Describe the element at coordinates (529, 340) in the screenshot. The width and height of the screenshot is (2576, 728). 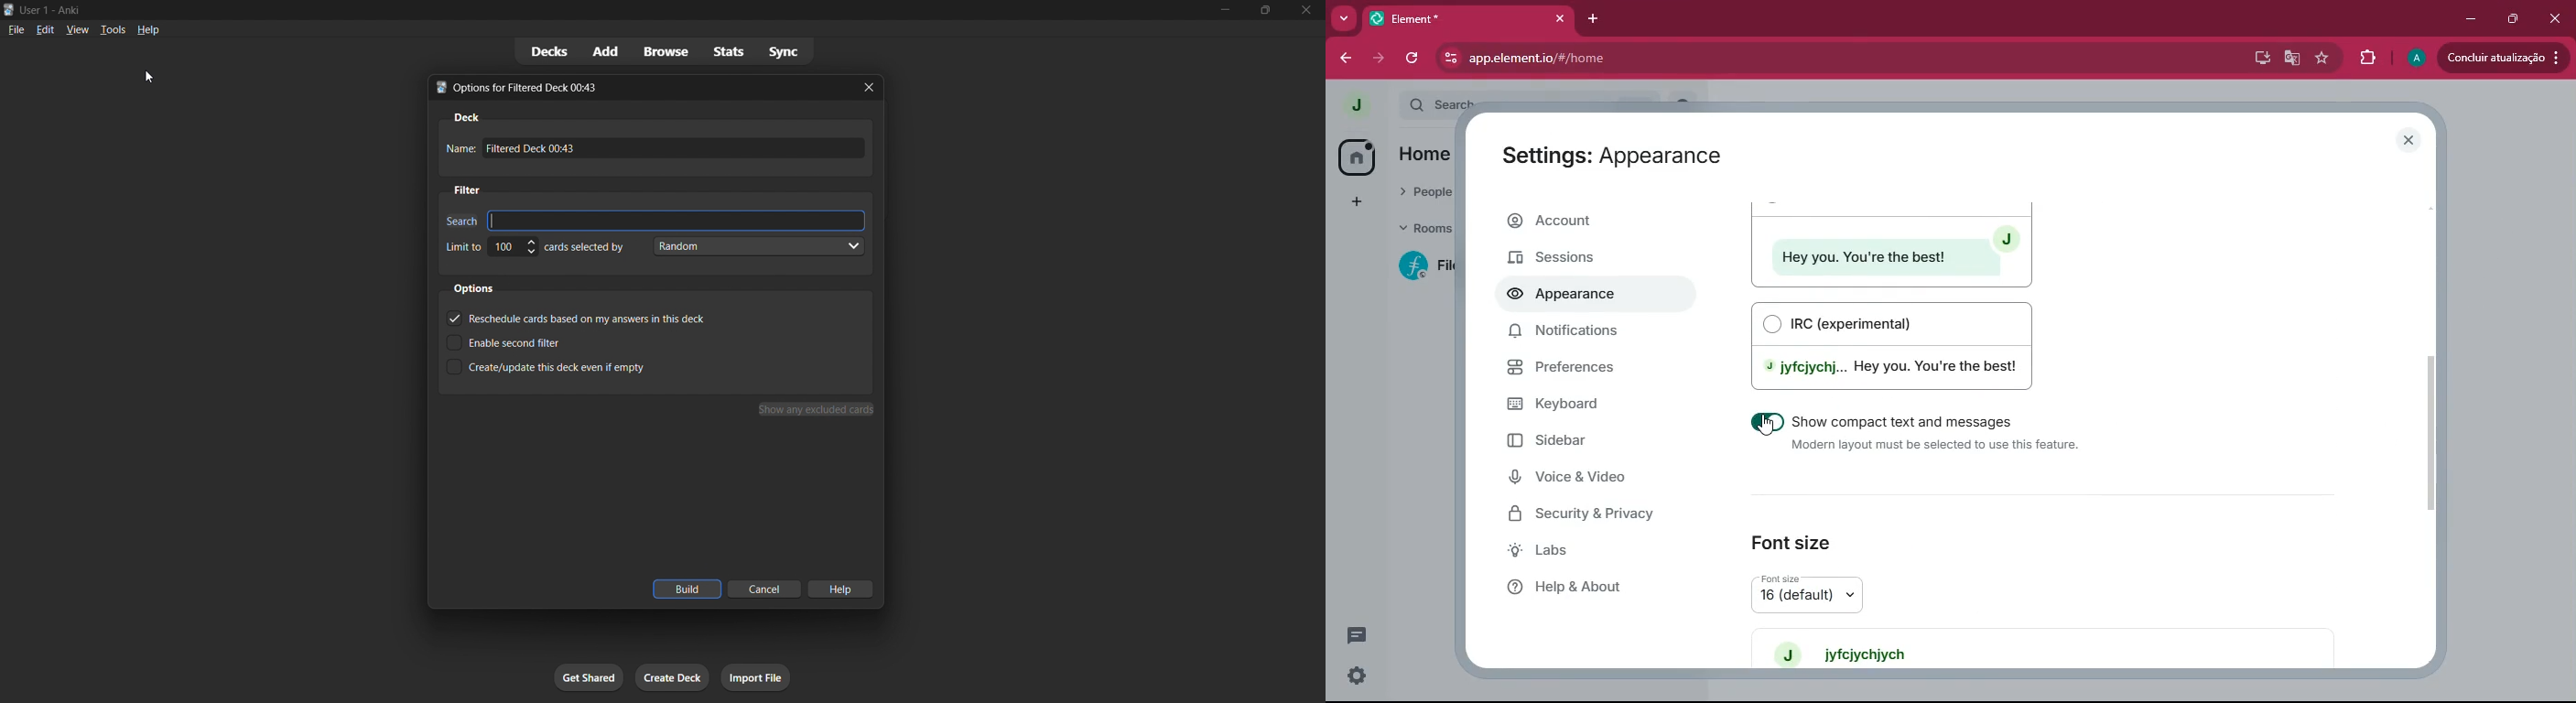
I see `Enable second filter` at that location.